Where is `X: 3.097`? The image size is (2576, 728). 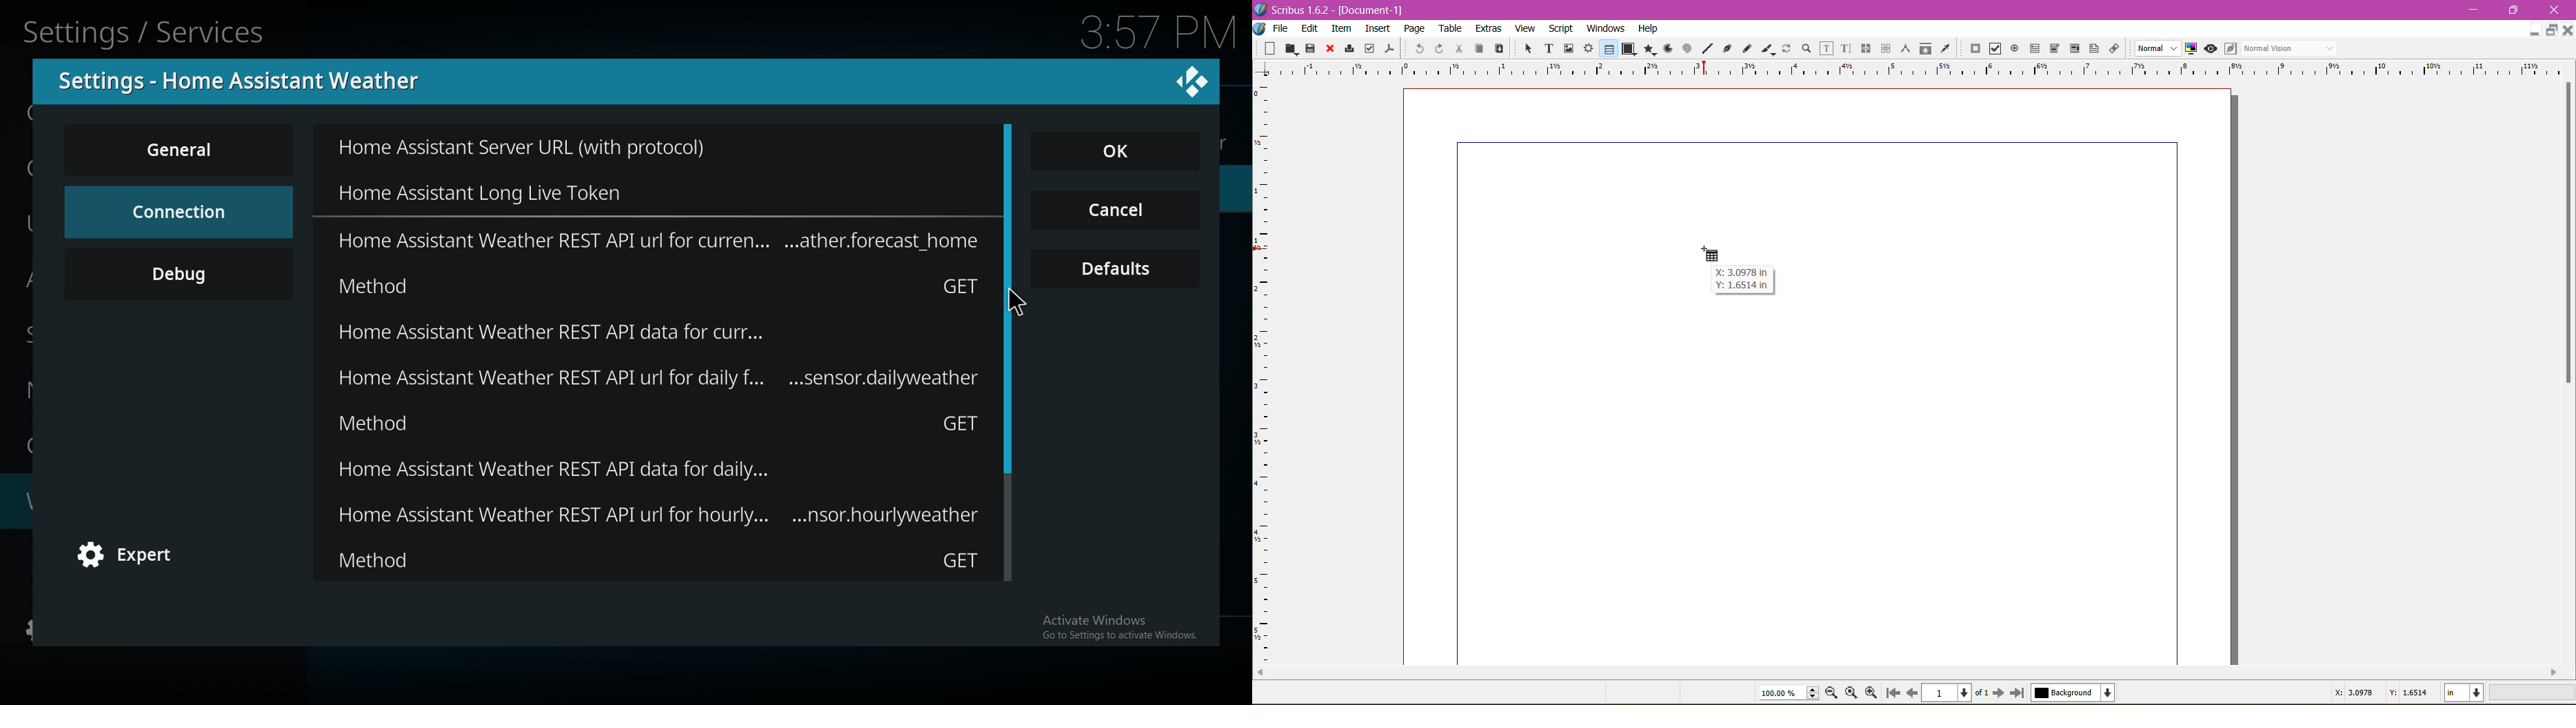
X: 3.097 is located at coordinates (2352, 693).